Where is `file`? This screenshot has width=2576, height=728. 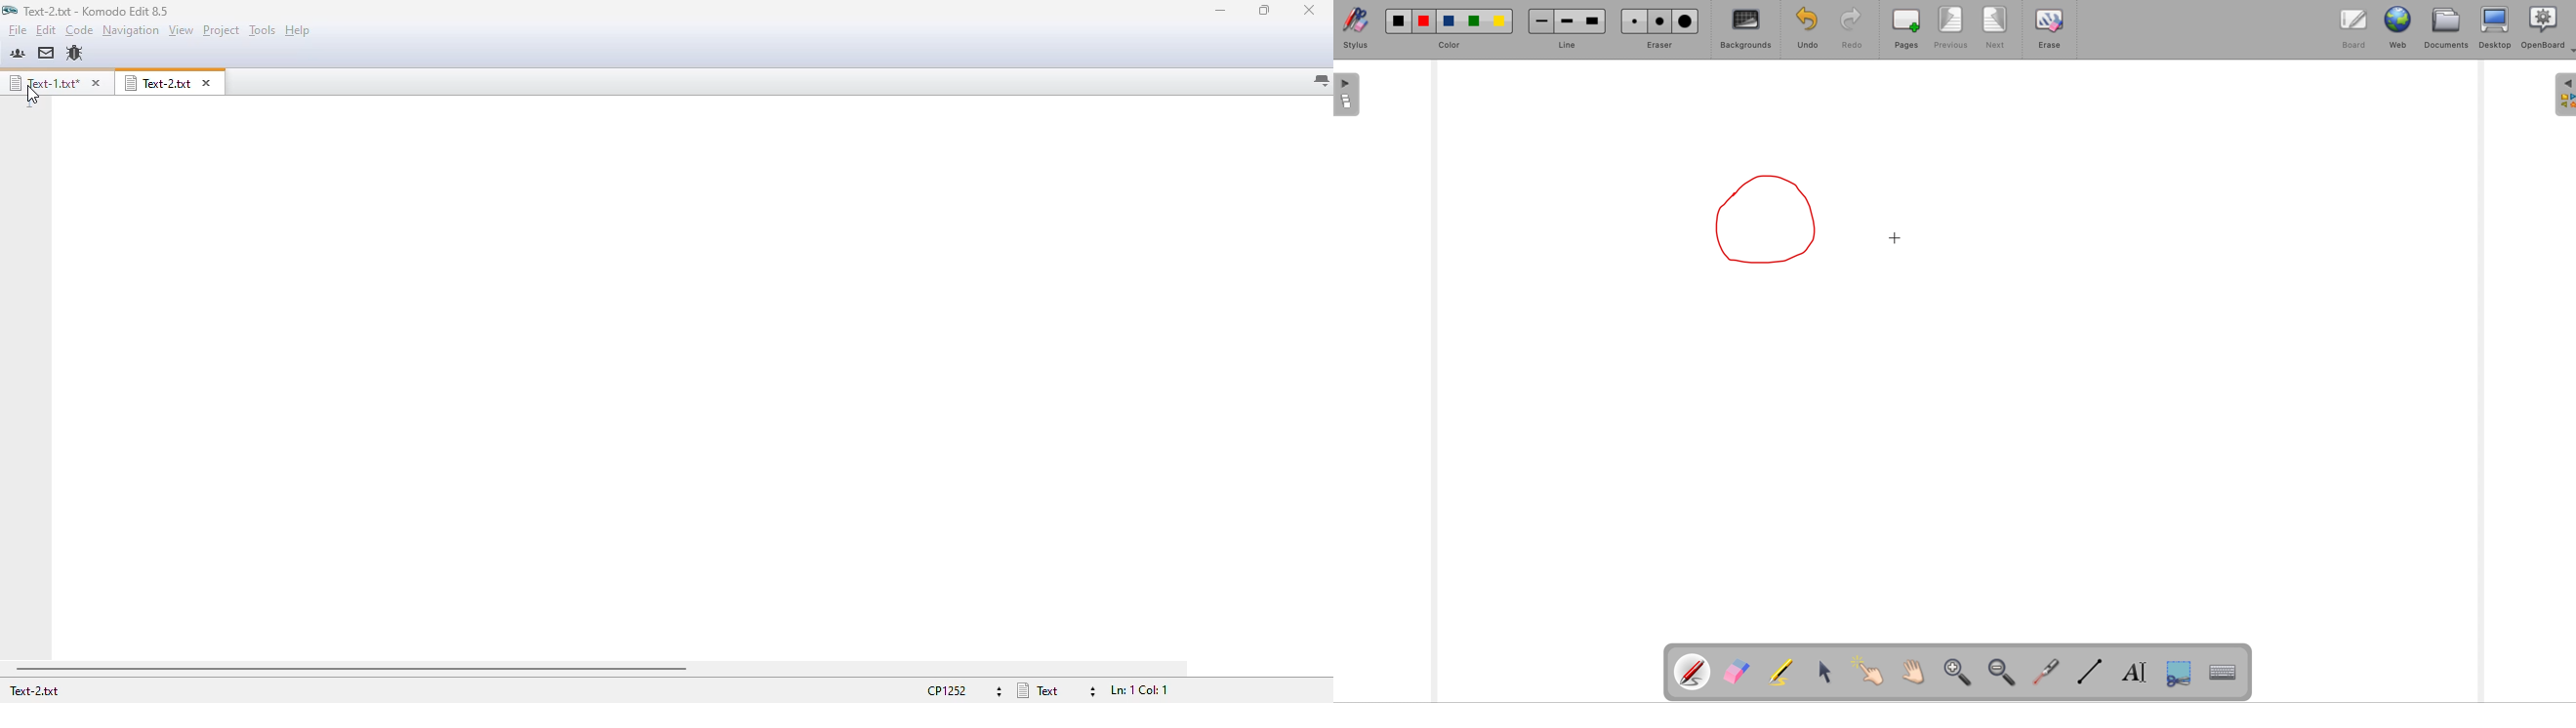
file is located at coordinates (17, 30).